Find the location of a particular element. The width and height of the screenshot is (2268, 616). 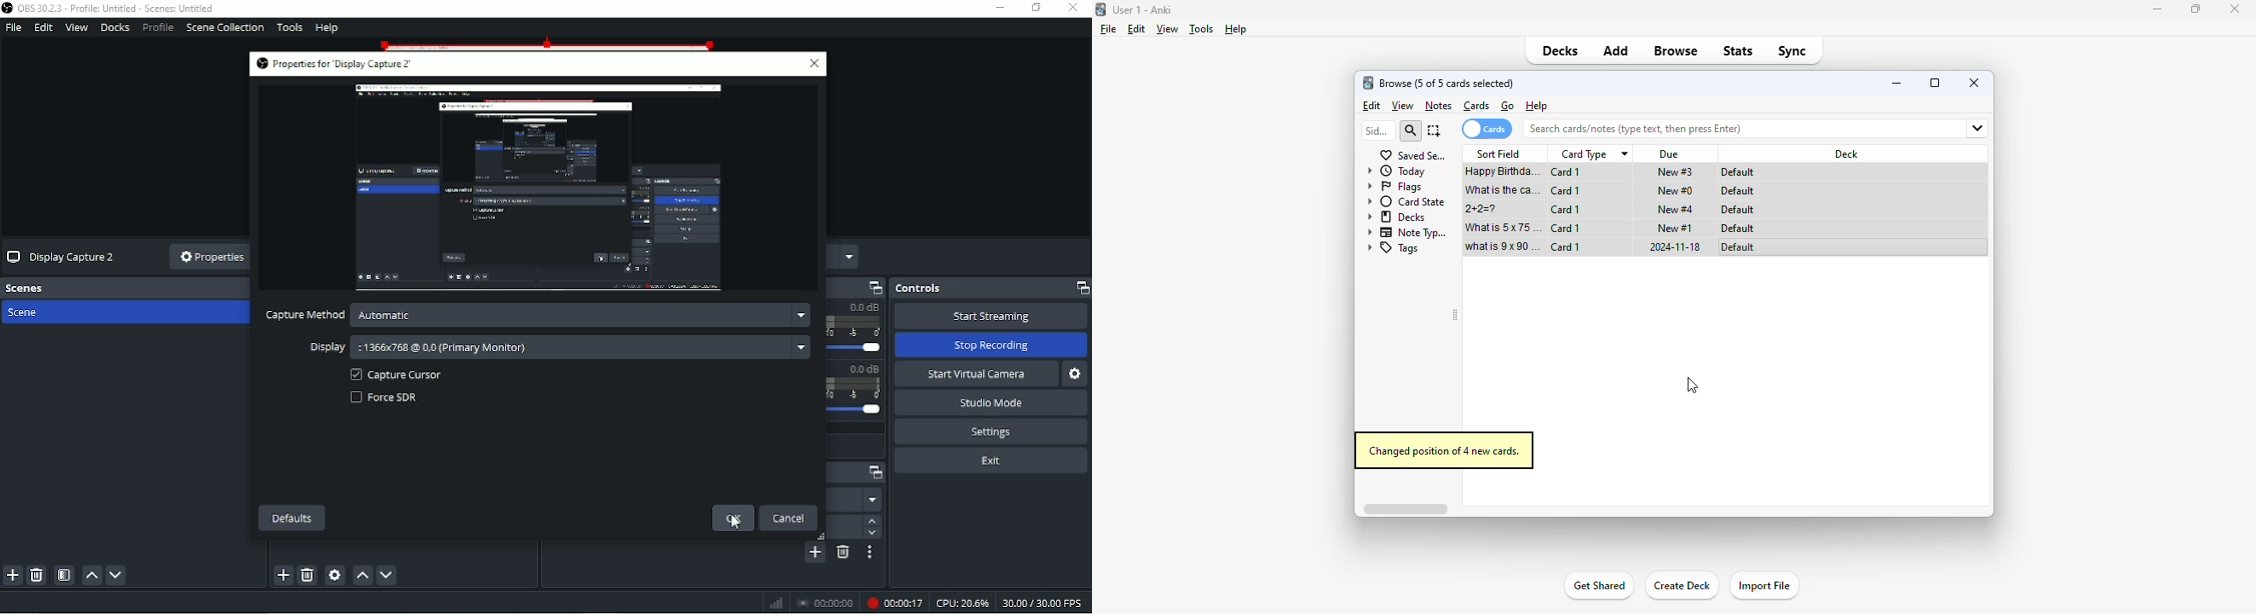

default is located at coordinates (1738, 191).